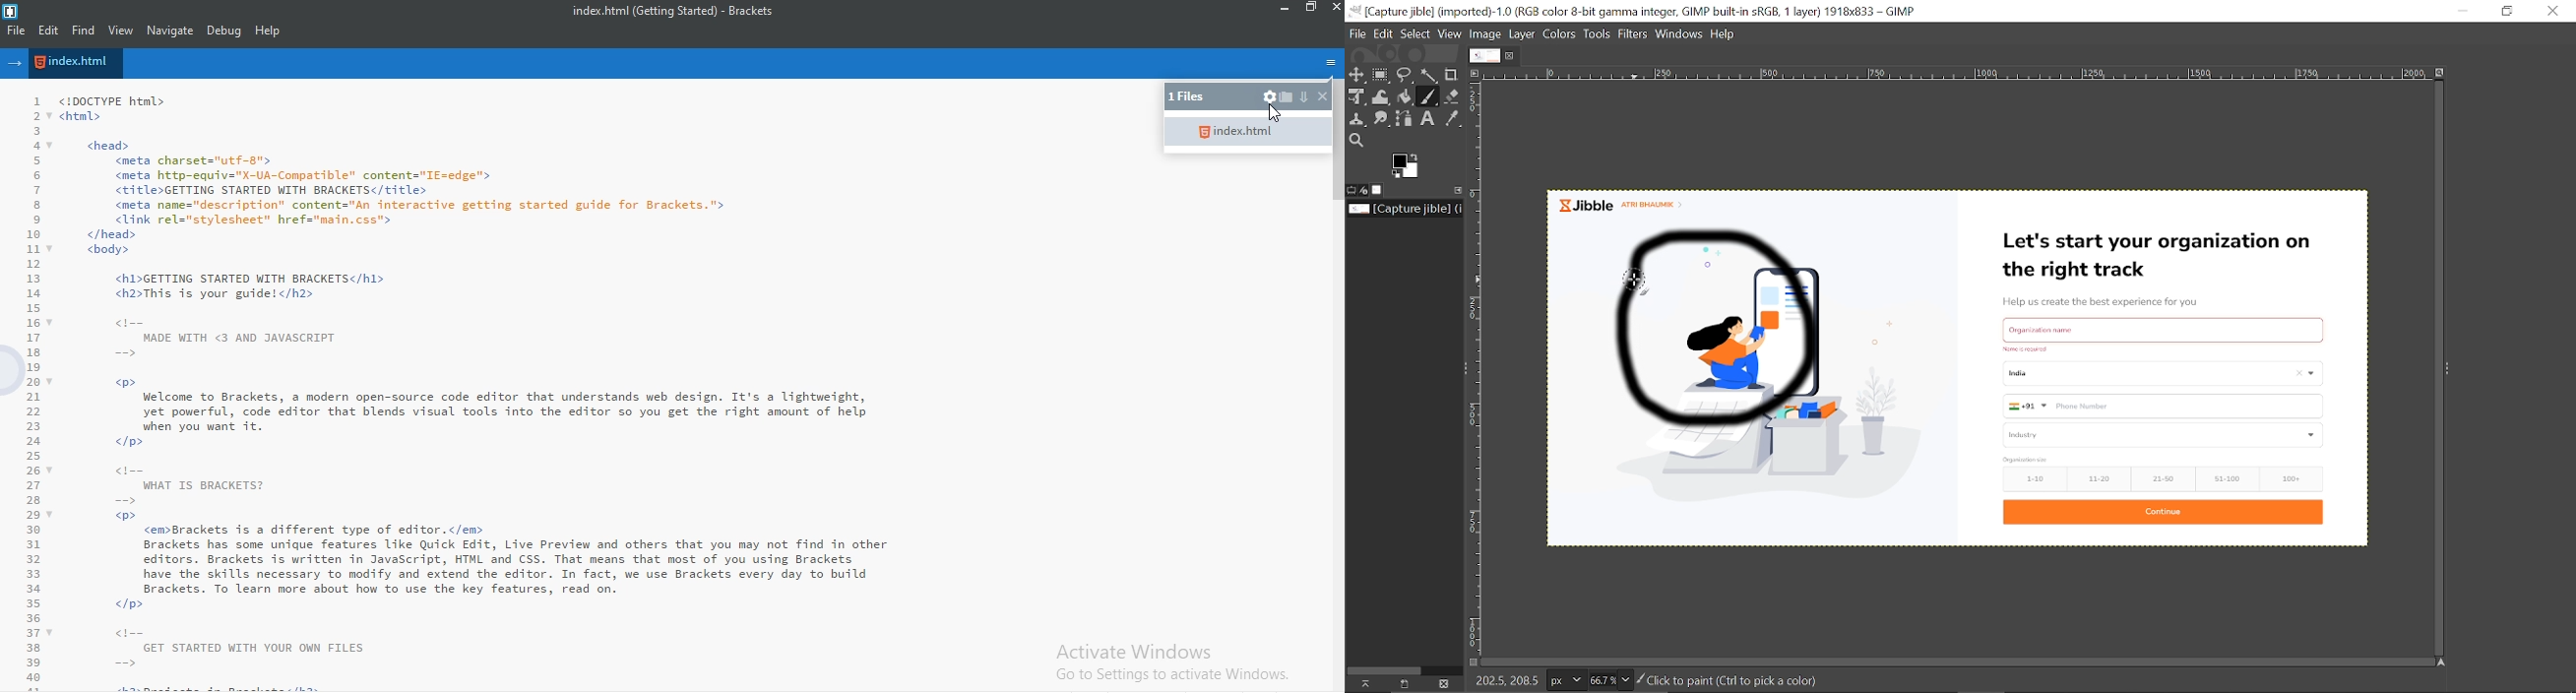  What do you see at coordinates (2448, 369) in the screenshot?
I see `Expand` at bounding box center [2448, 369].